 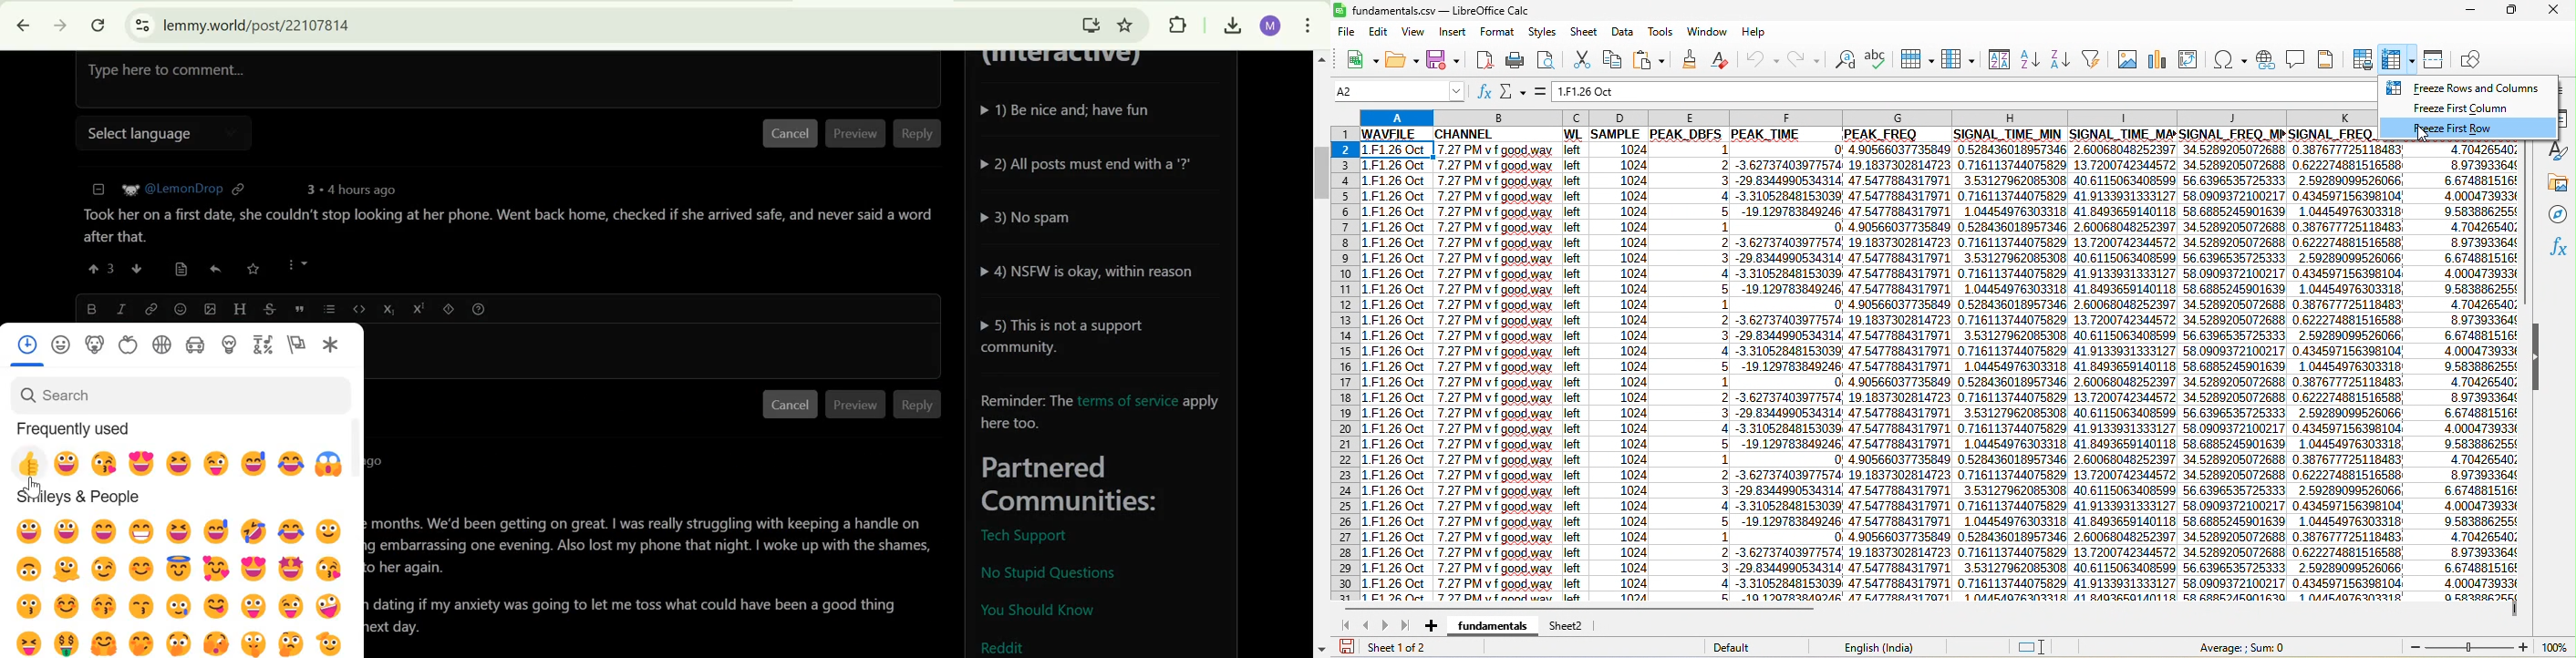 I want to click on Google Account, so click(x=1270, y=26).